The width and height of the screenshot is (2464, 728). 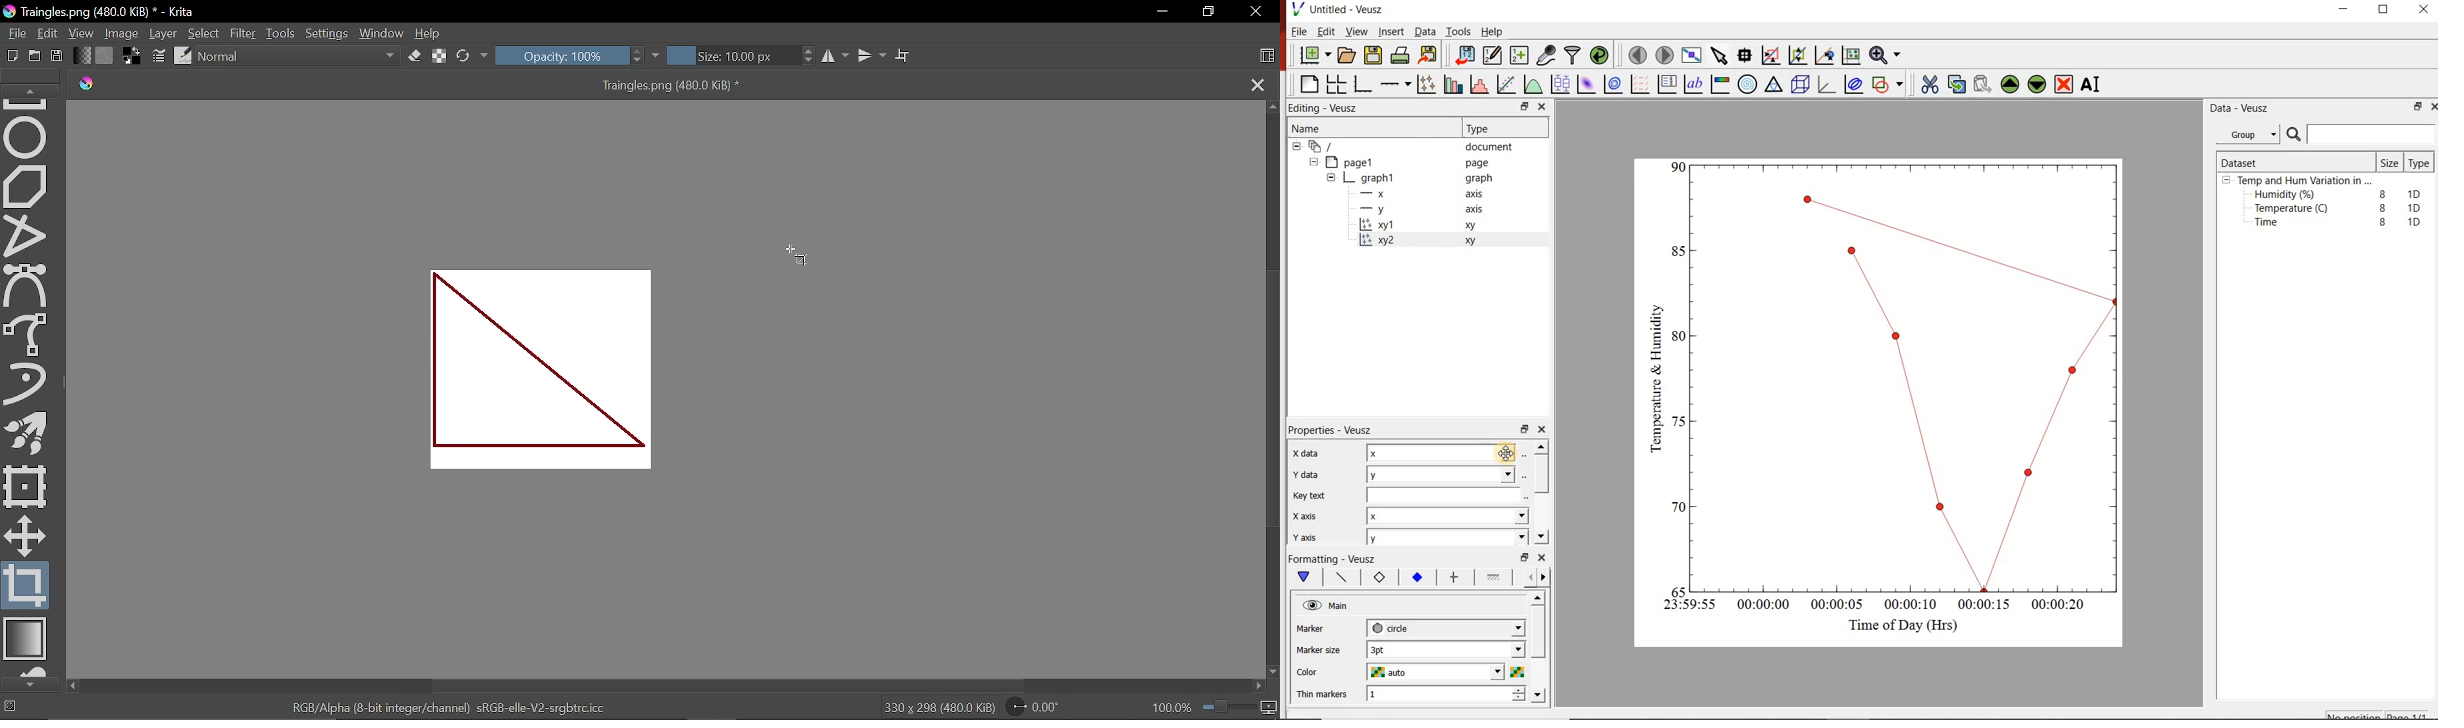 What do you see at coordinates (1341, 9) in the screenshot?
I see `Untitled - Veusz` at bounding box center [1341, 9].